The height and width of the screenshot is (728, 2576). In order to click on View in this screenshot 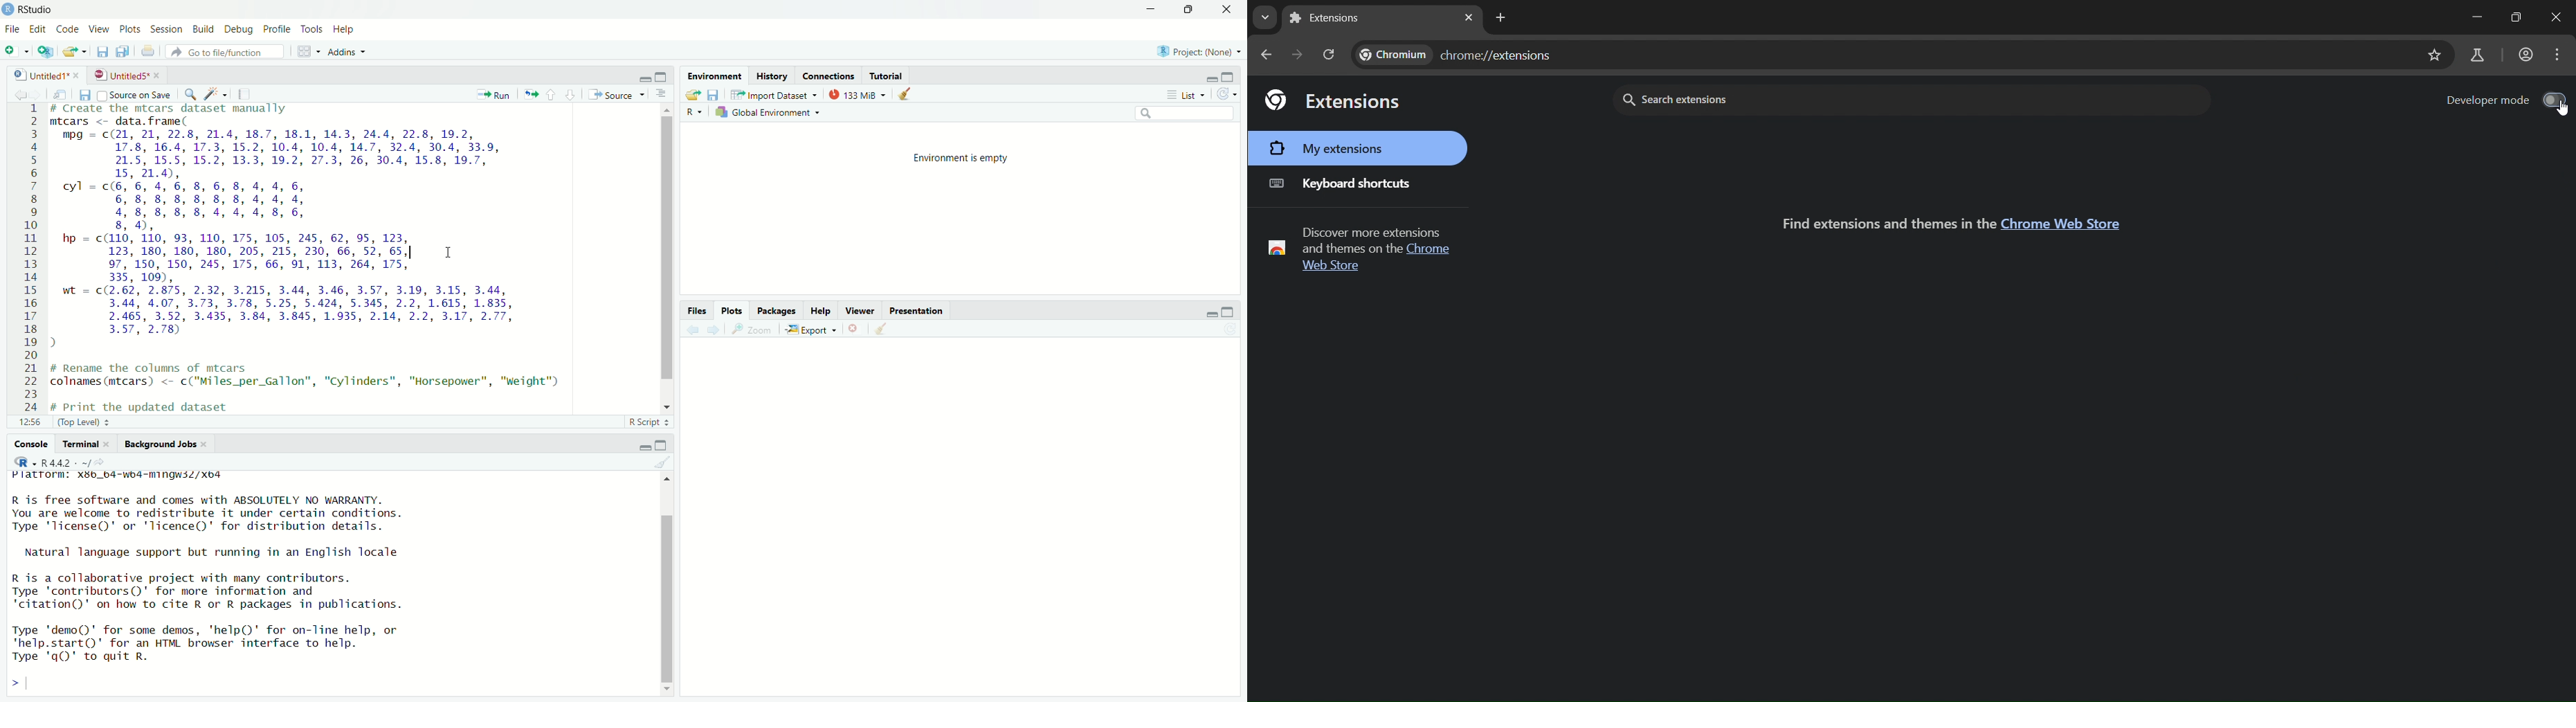, I will do `click(99, 29)`.